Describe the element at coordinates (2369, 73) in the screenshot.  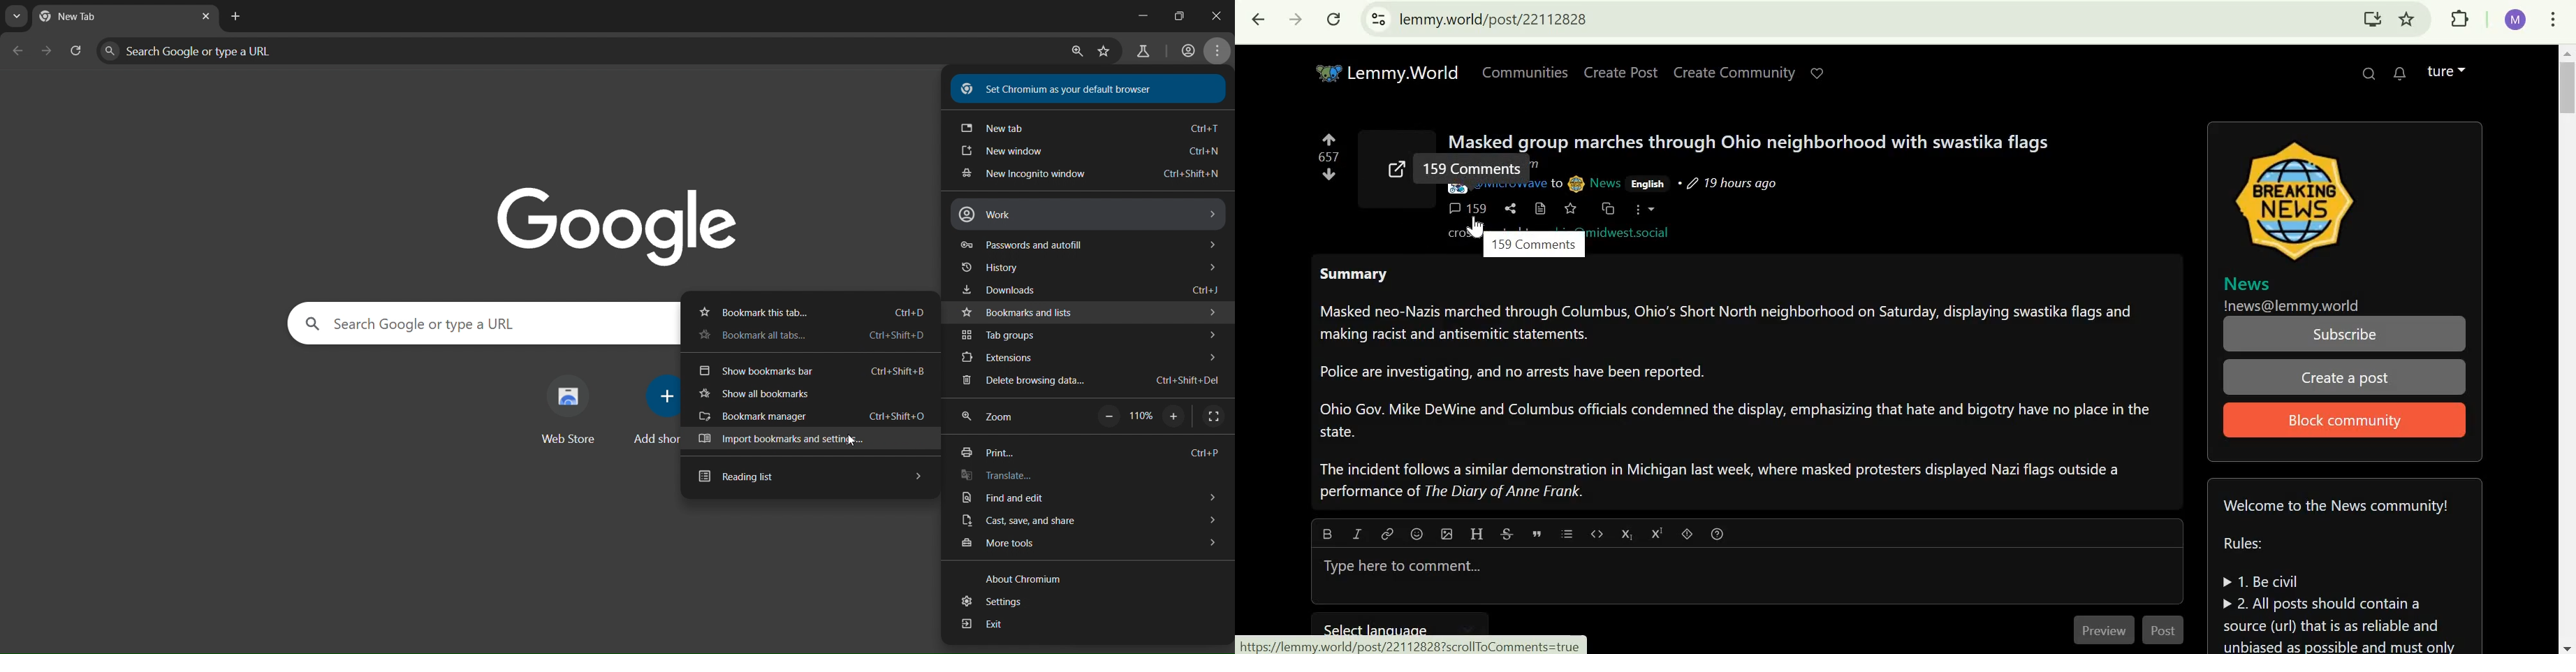
I see `search` at that location.